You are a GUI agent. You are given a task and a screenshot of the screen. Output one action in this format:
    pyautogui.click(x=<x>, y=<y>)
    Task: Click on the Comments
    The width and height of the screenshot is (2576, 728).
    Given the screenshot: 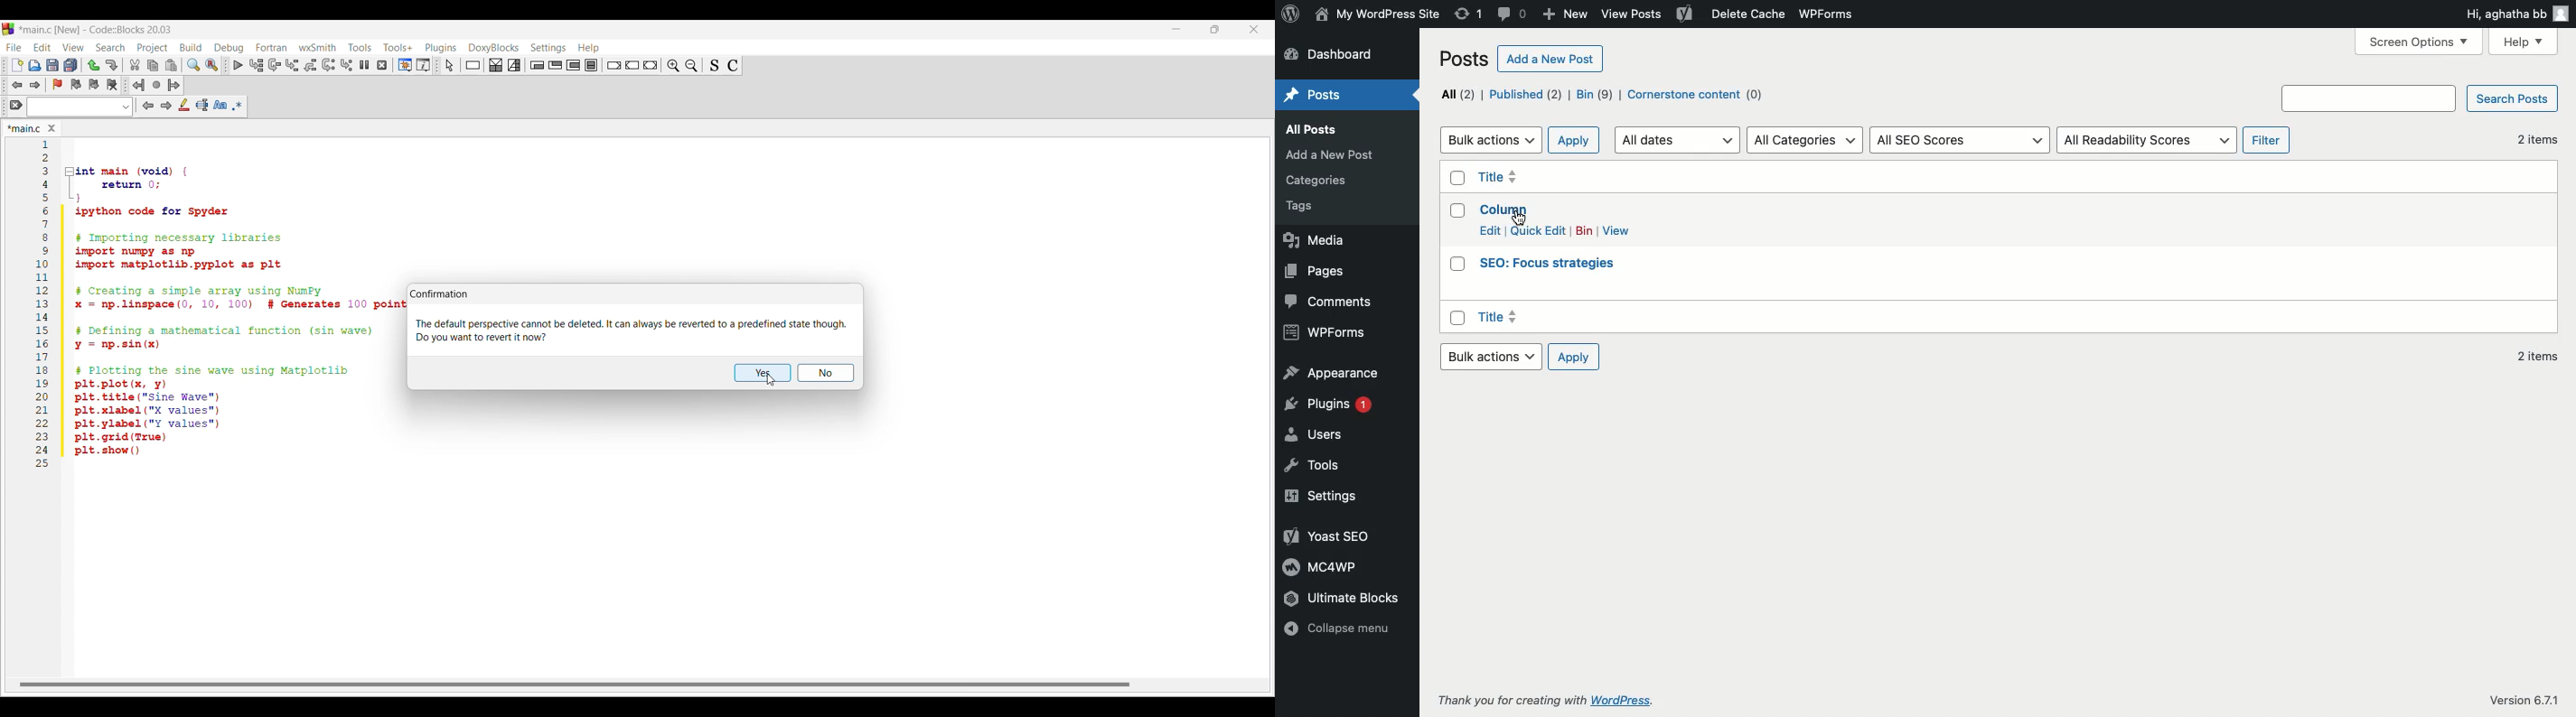 What is the action you would take?
    pyautogui.click(x=1335, y=302)
    